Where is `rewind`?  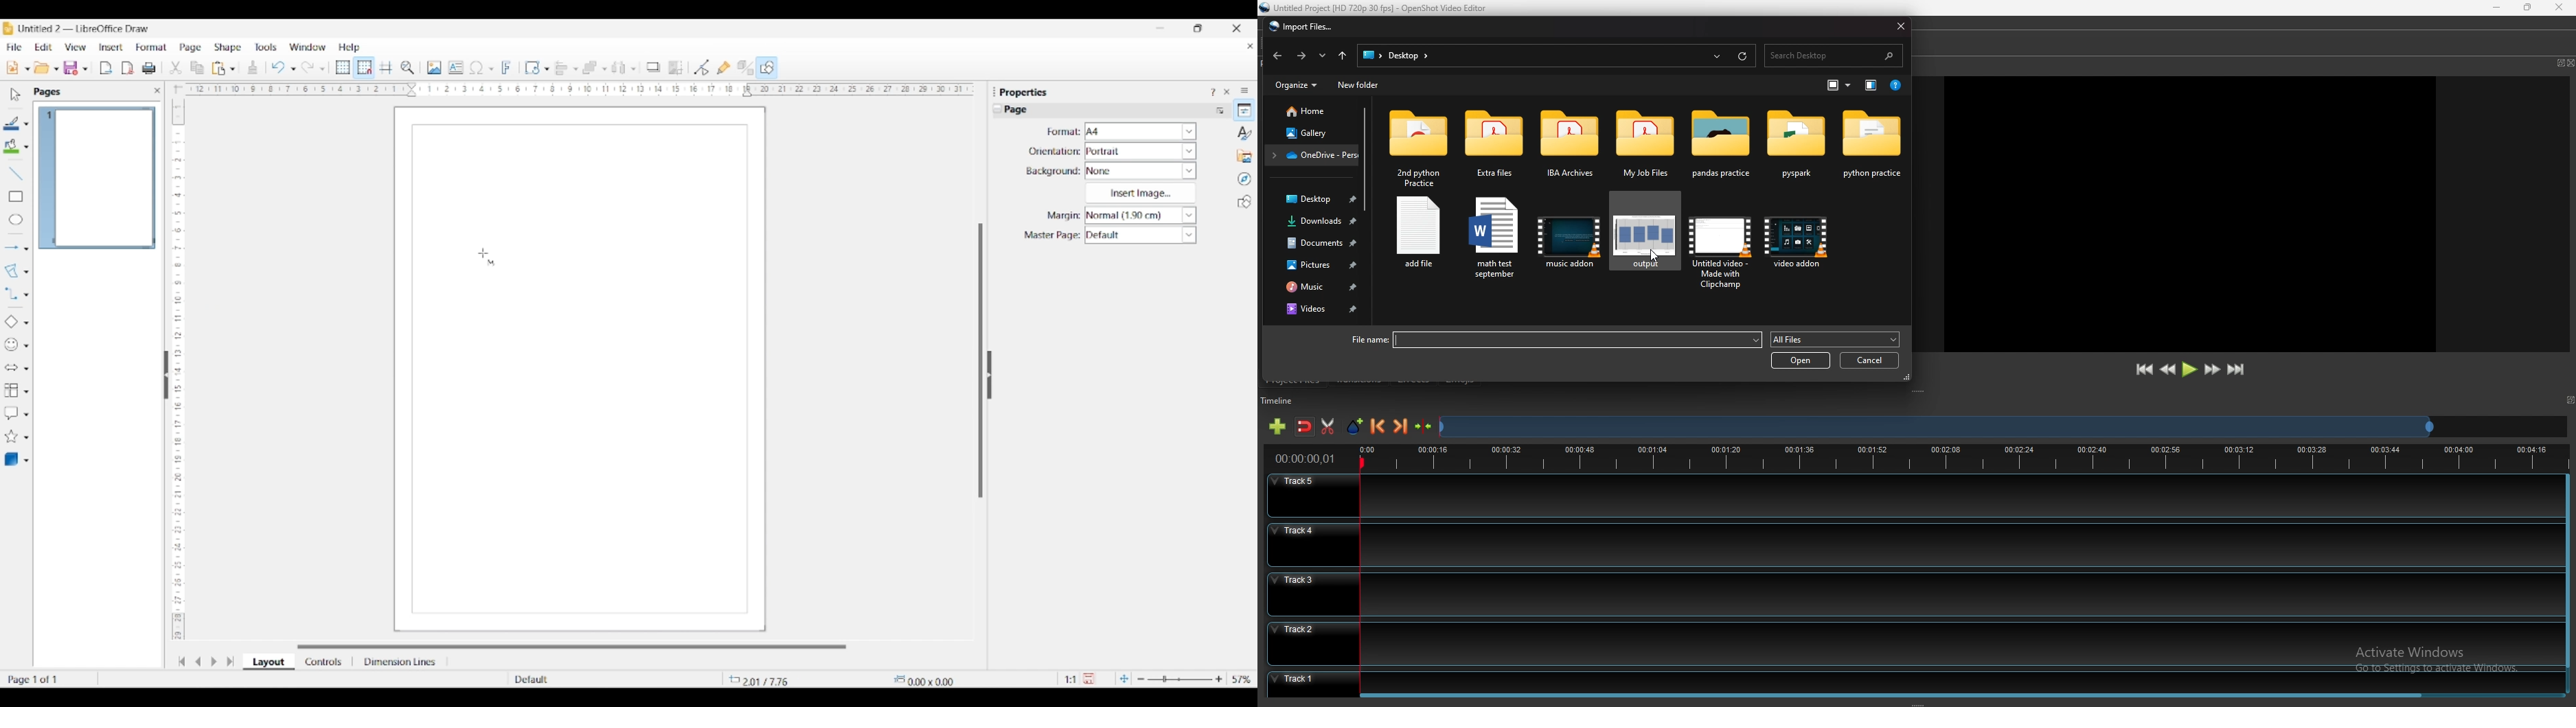 rewind is located at coordinates (2169, 370).